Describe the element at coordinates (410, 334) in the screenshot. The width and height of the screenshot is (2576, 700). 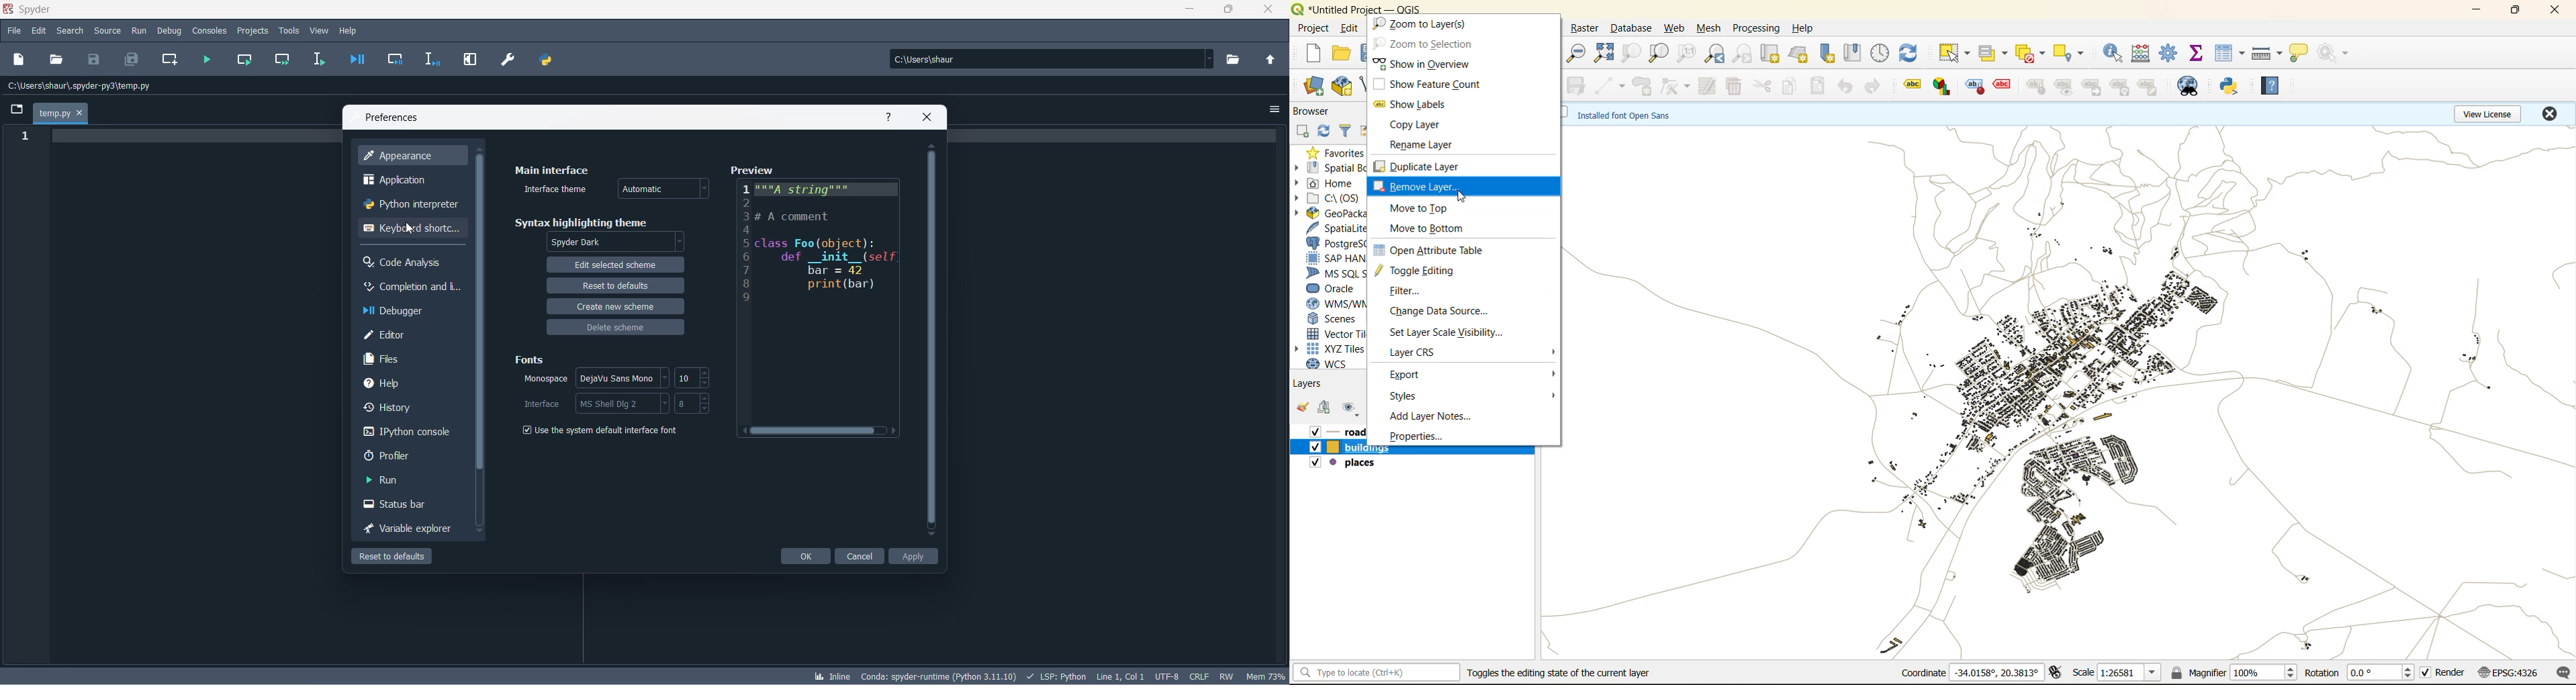
I see `editor` at that location.